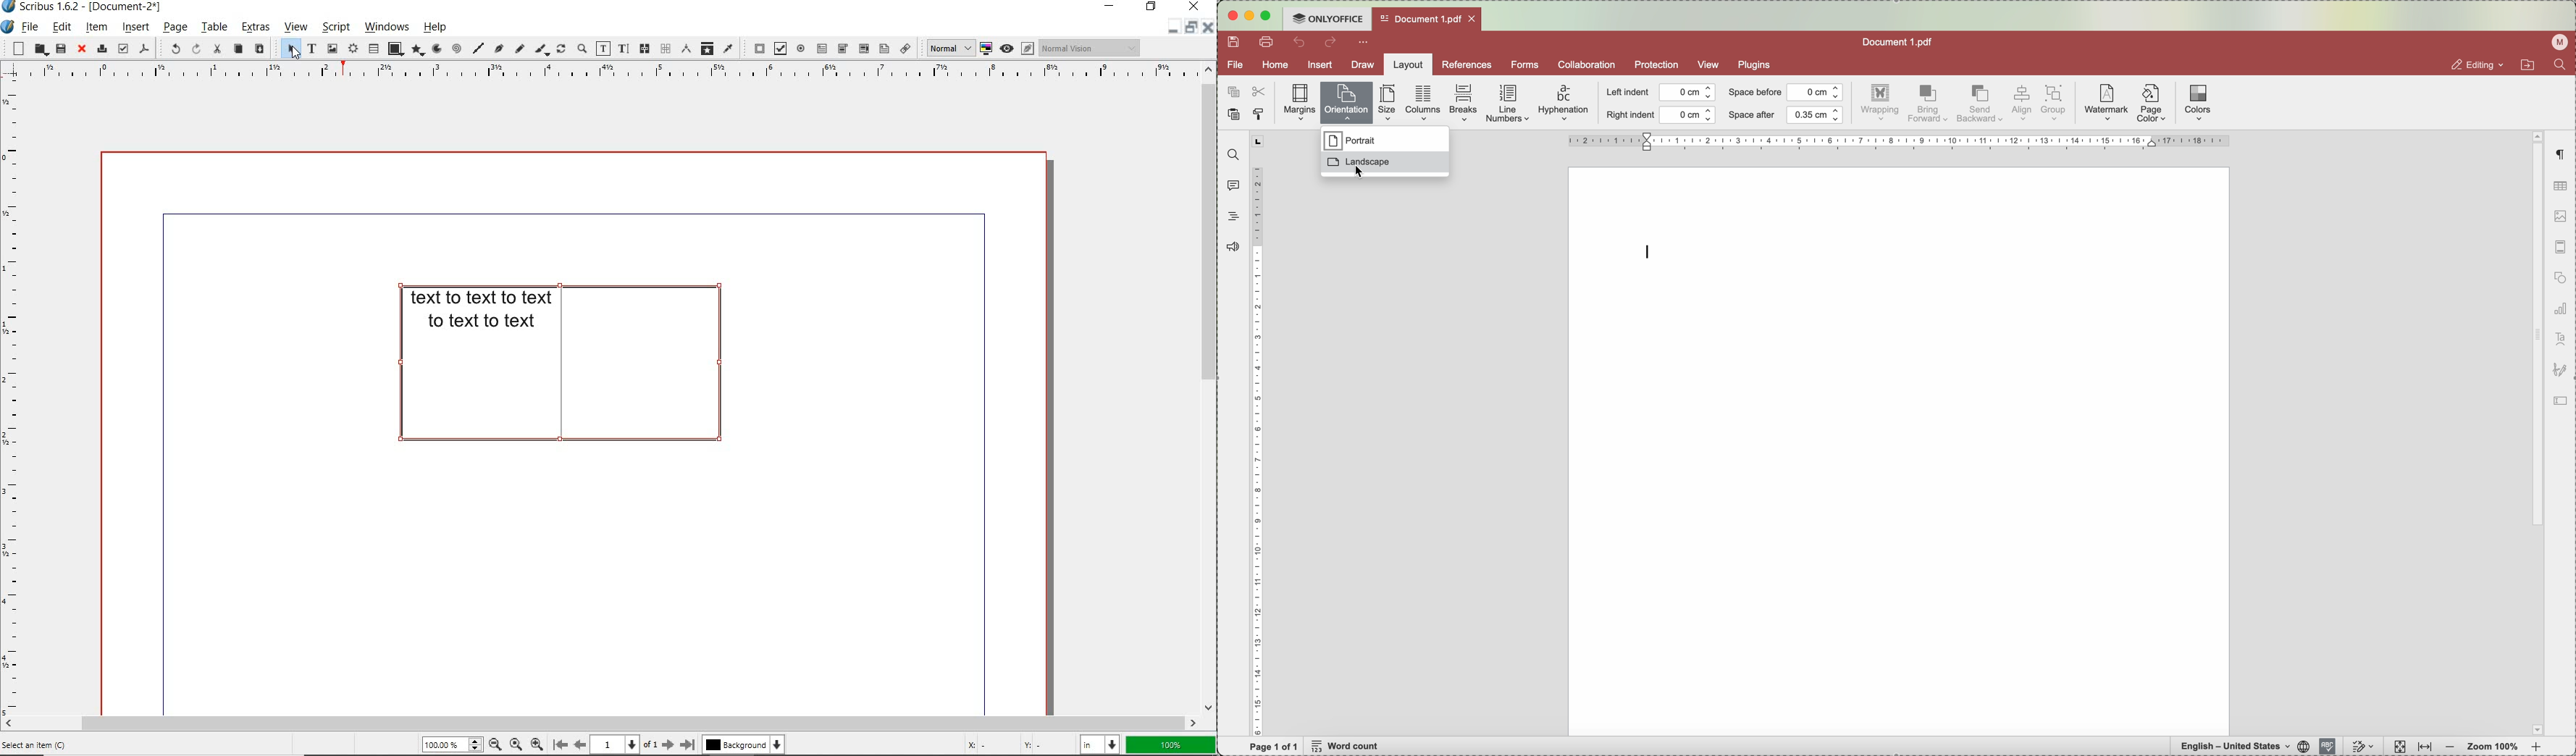 This screenshot has width=2576, height=756. What do you see at coordinates (123, 48) in the screenshot?
I see `preflight verifier` at bounding box center [123, 48].